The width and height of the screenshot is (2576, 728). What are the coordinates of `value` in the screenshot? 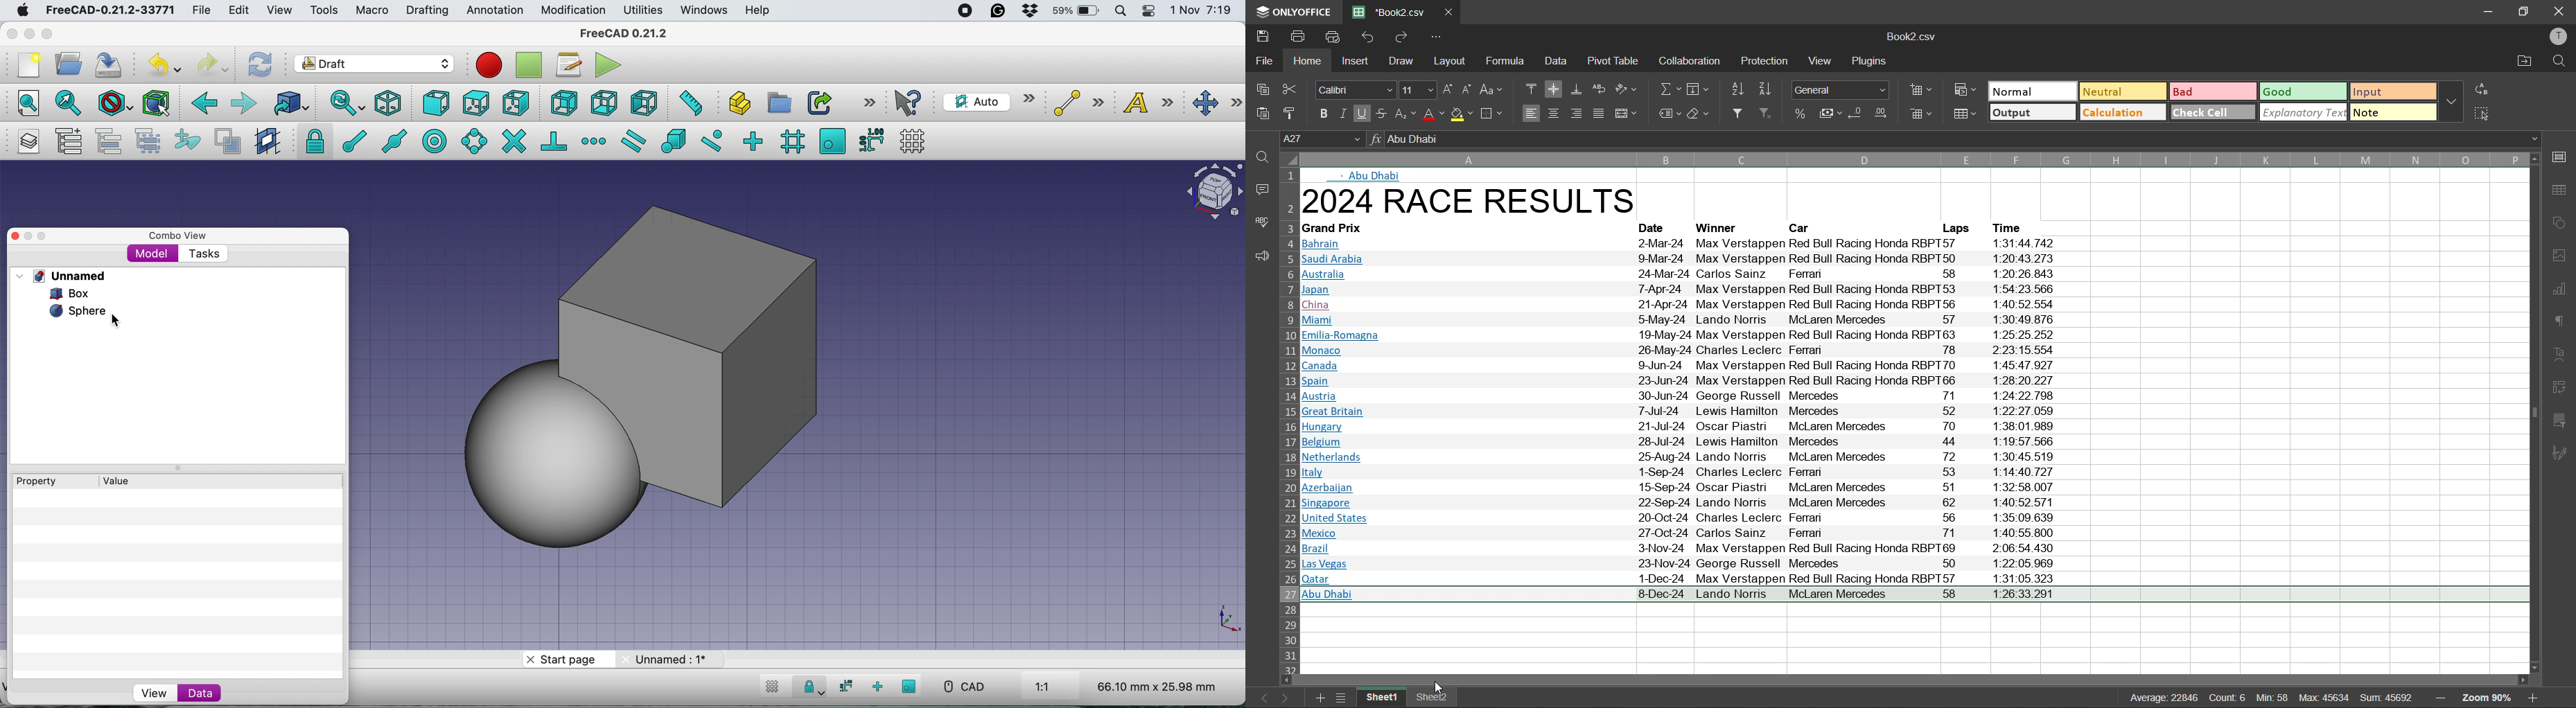 It's located at (126, 480).